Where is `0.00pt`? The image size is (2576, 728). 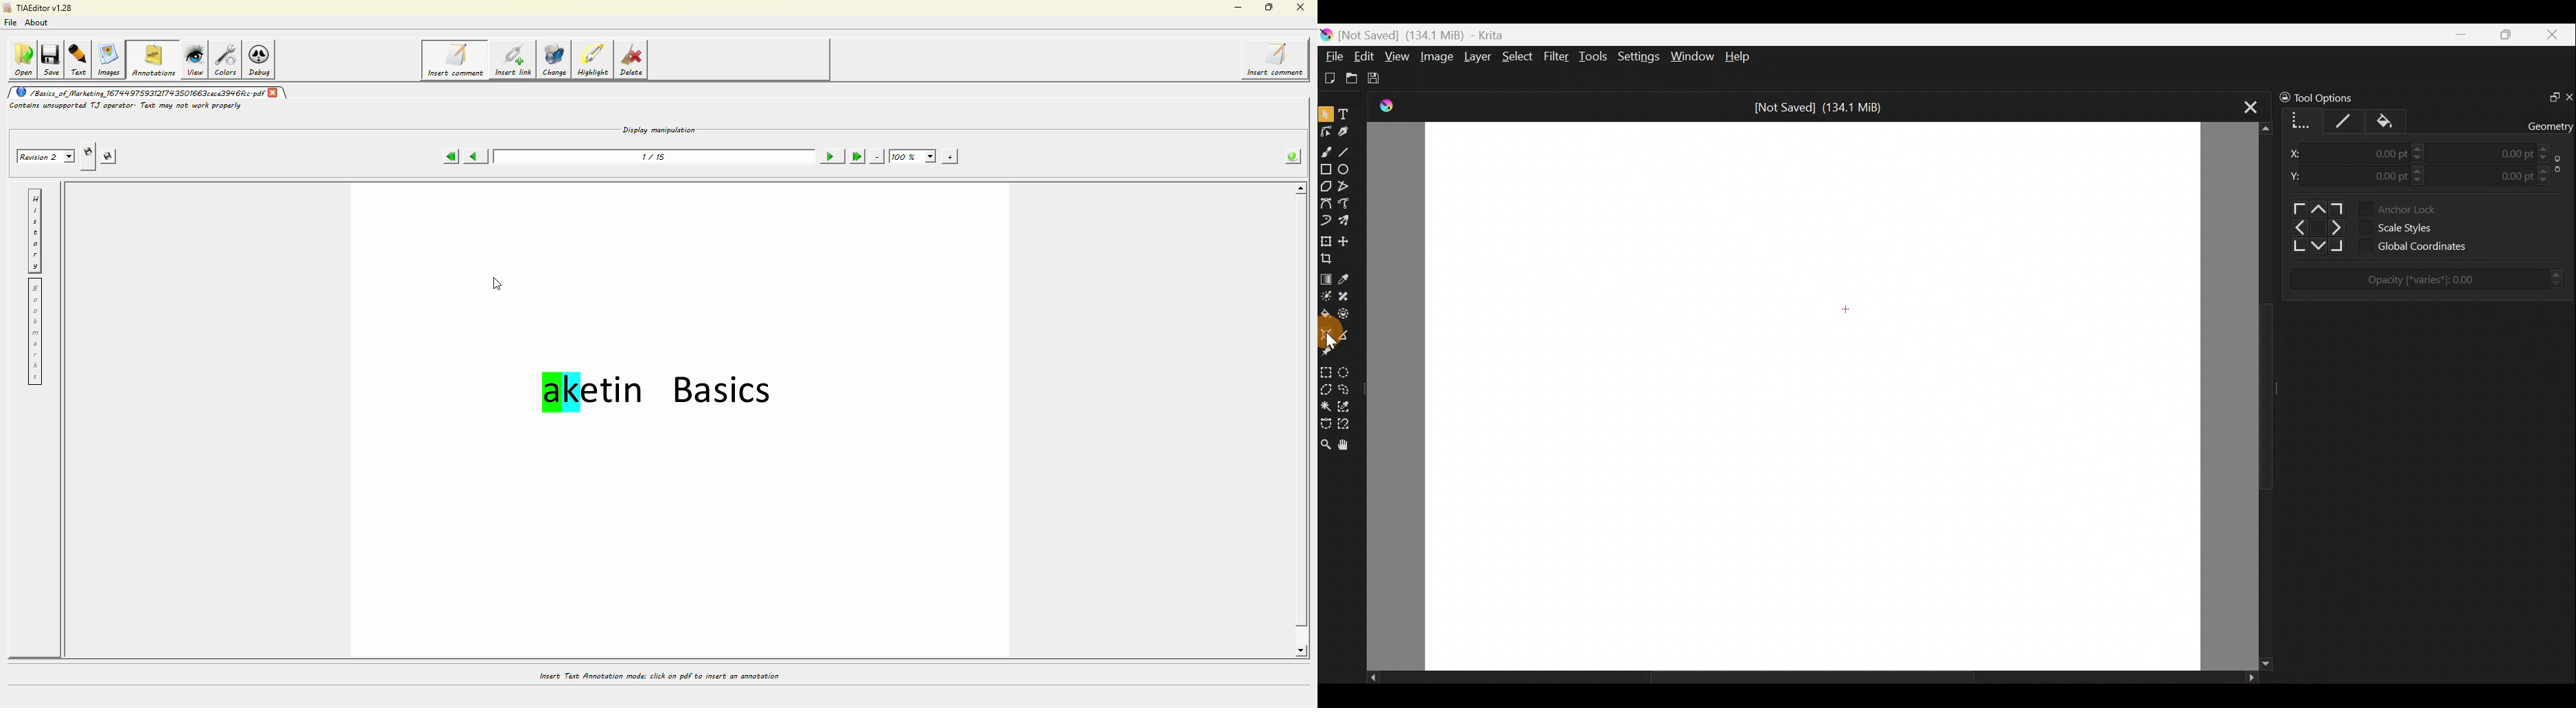
0.00pt is located at coordinates (2376, 174).